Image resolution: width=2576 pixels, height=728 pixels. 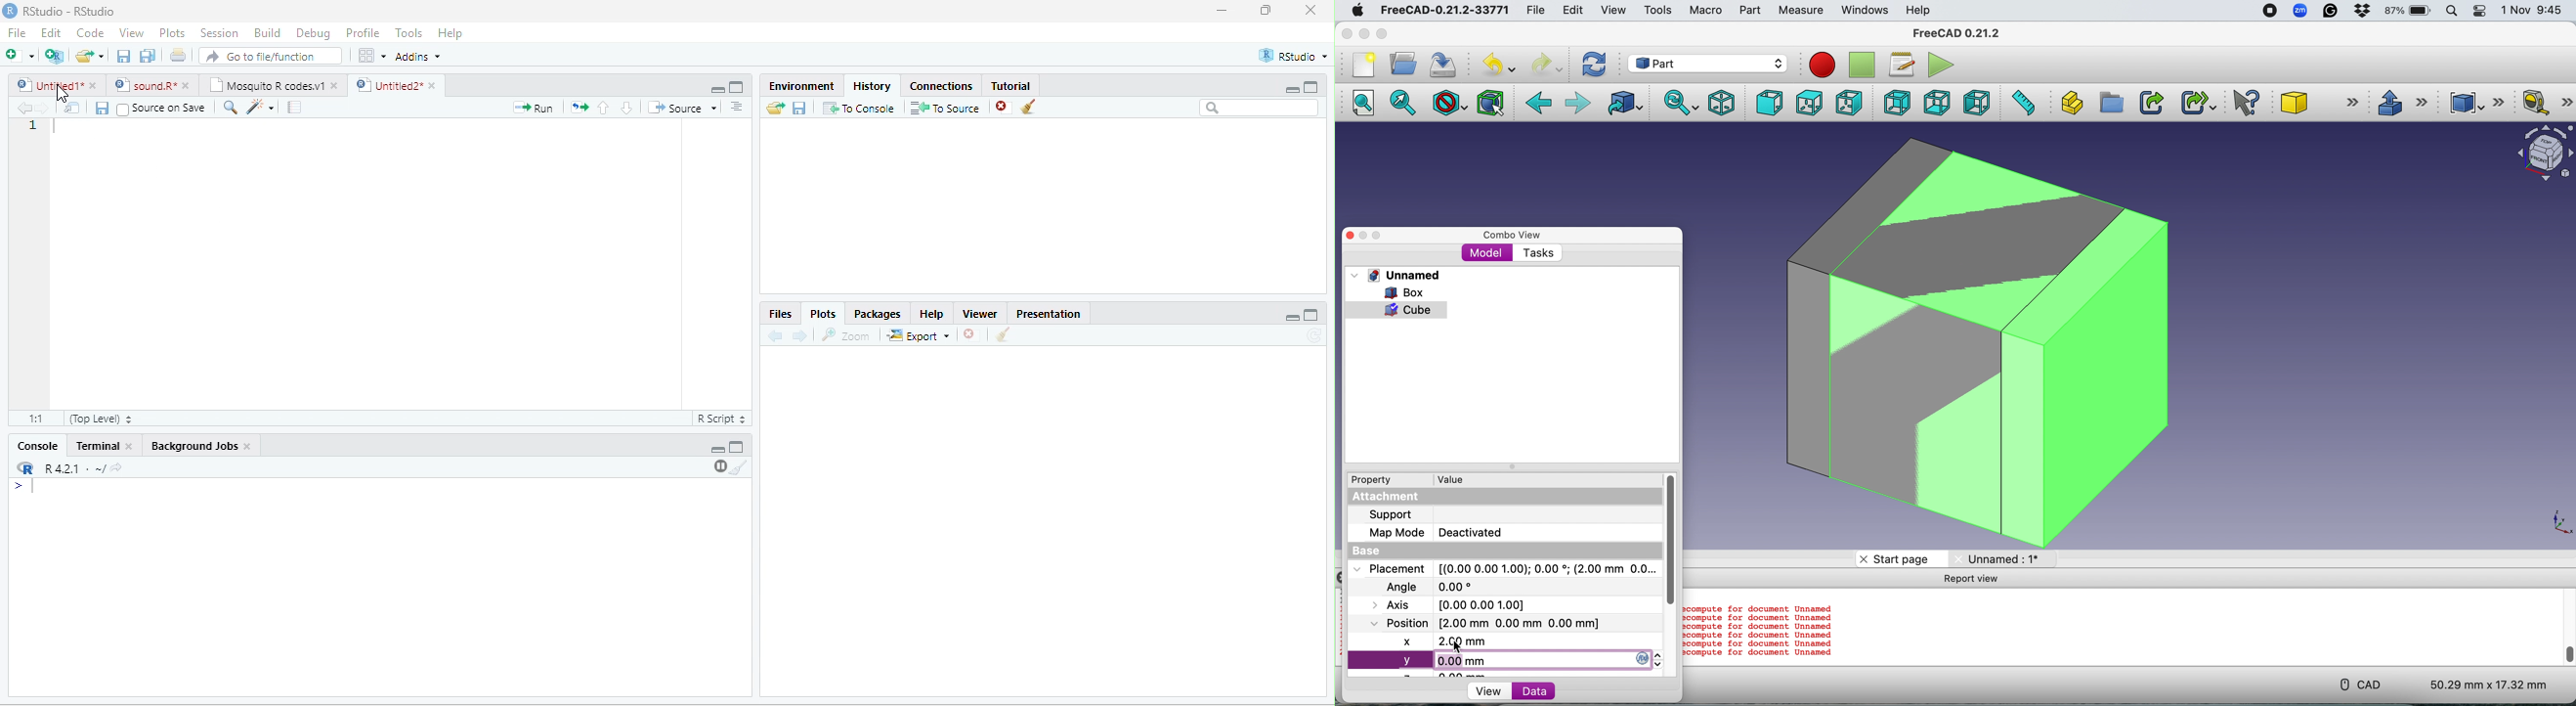 What do you see at coordinates (737, 87) in the screenshot?
I see `maximize` at bounding box center [737, 87].